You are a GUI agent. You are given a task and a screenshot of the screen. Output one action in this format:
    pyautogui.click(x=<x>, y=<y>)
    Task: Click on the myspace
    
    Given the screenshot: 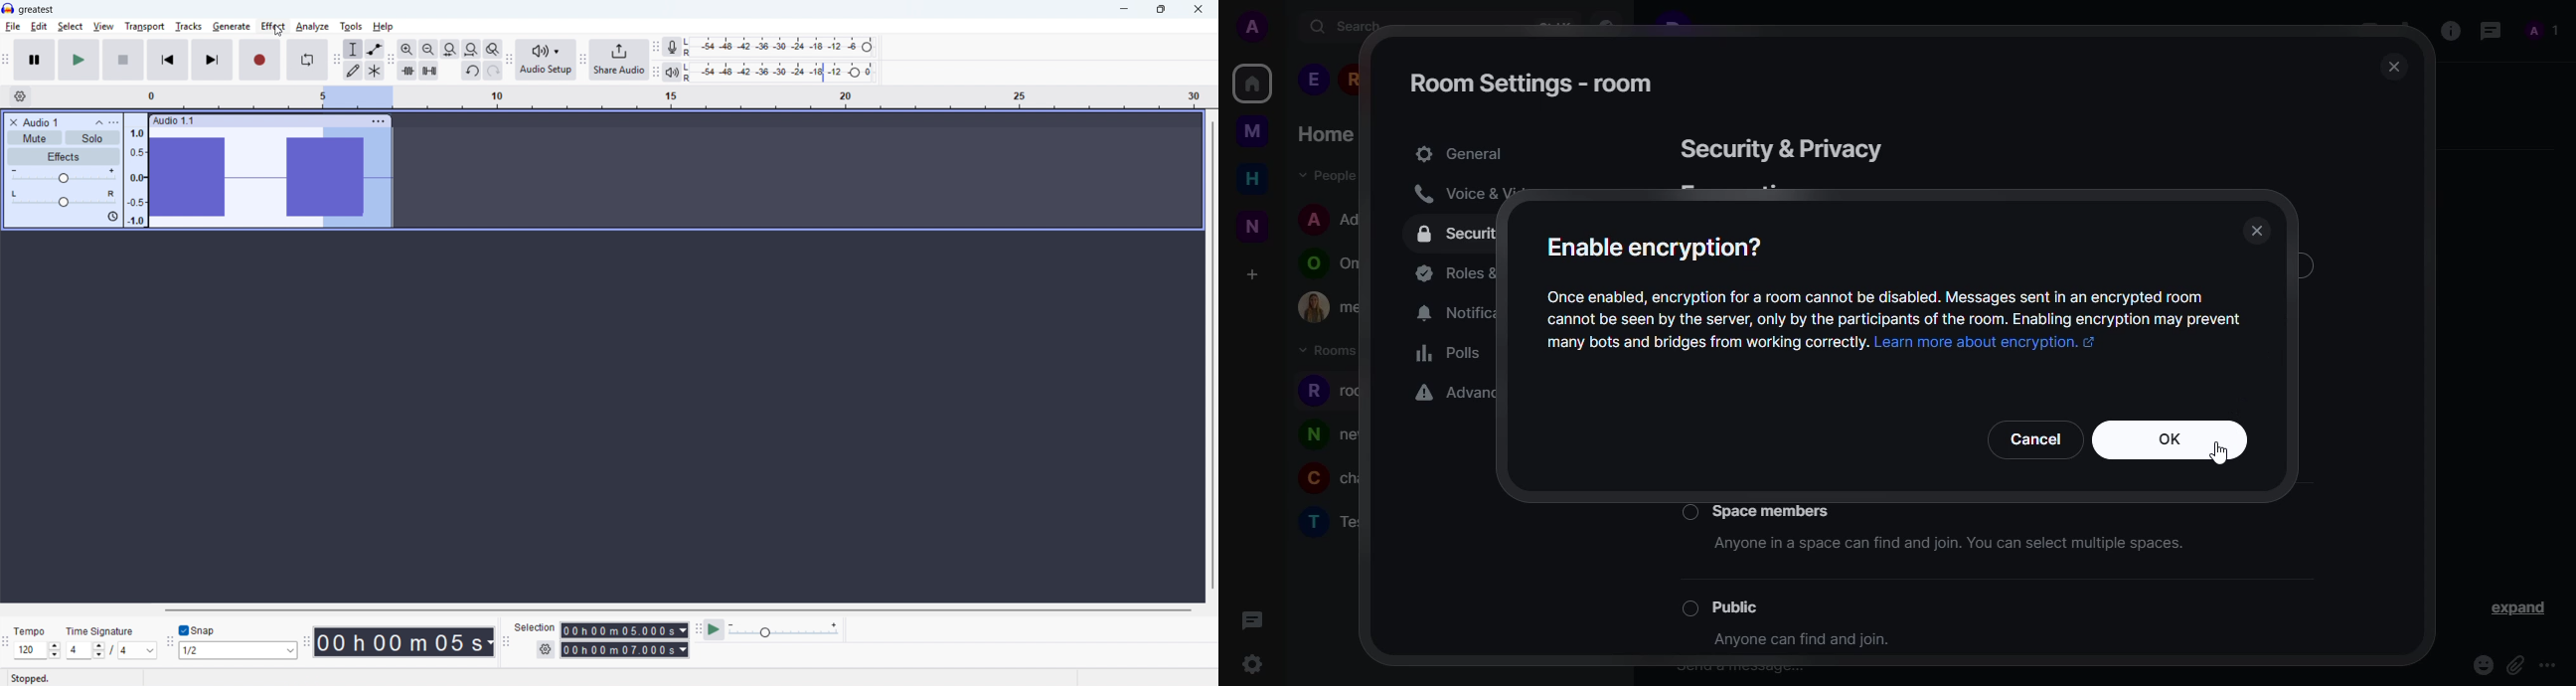 What is the action you would take?
    pyautogui.click(x=1252, y=130)
    